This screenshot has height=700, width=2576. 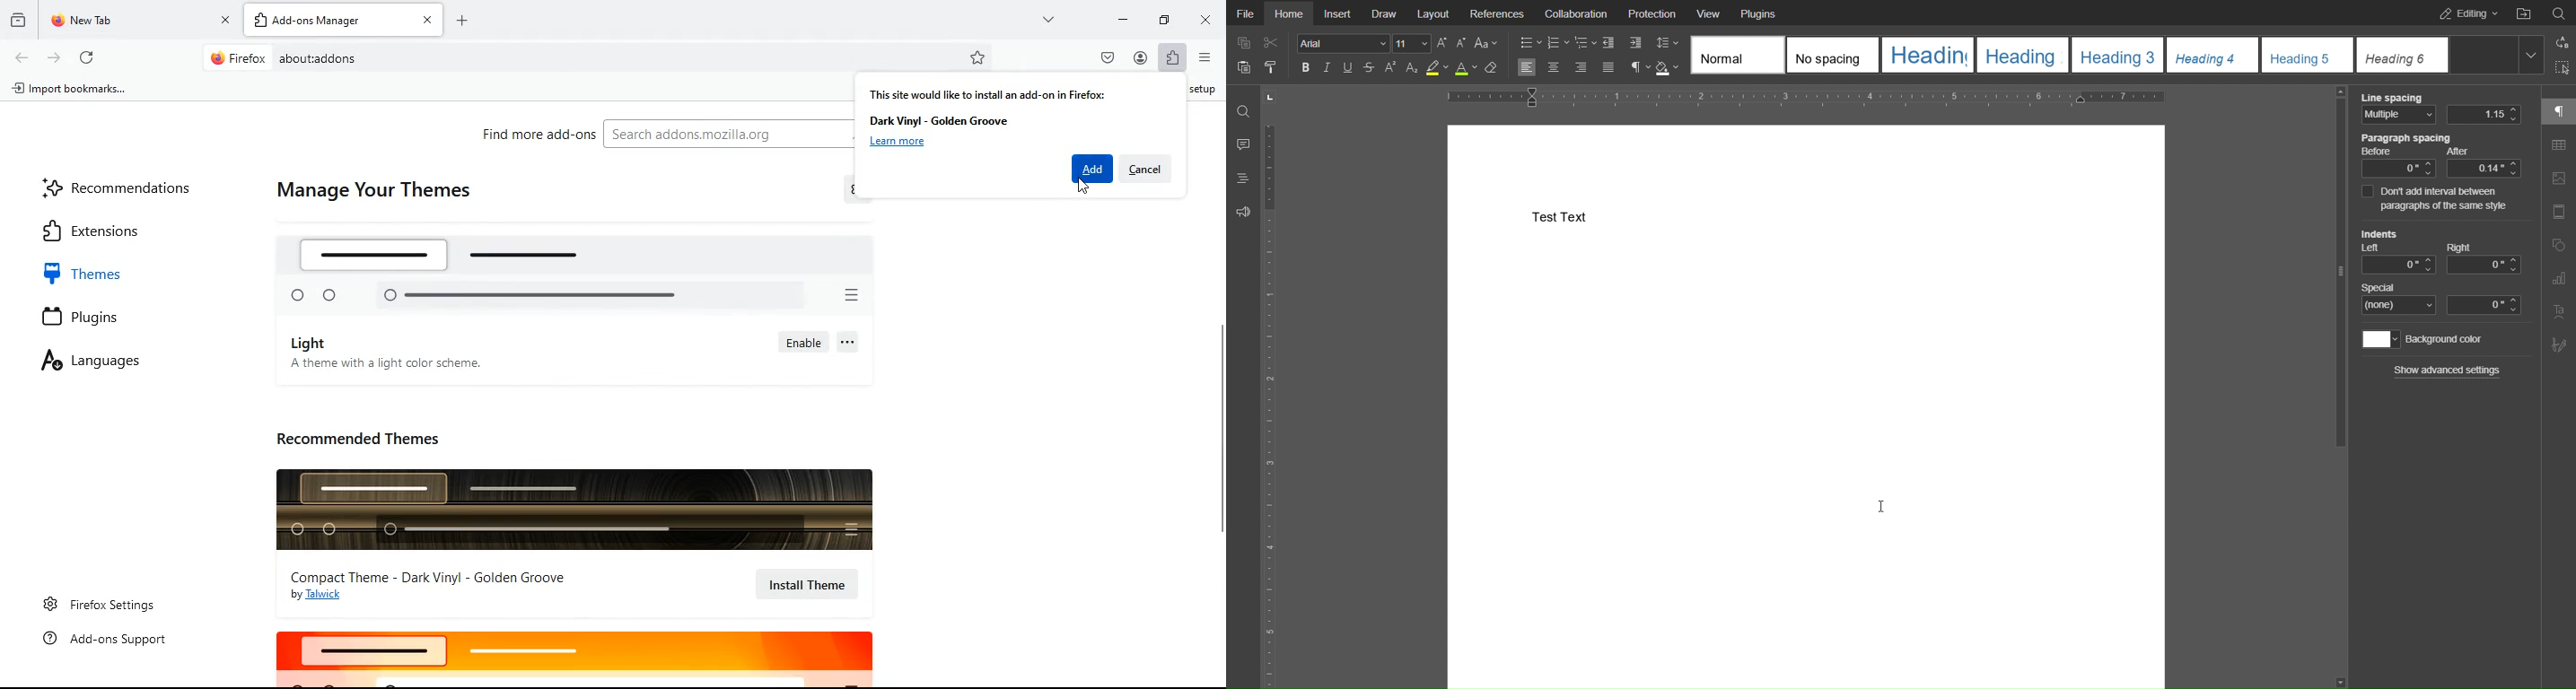 I want to click on Editing, so click(x=2465, y=13).